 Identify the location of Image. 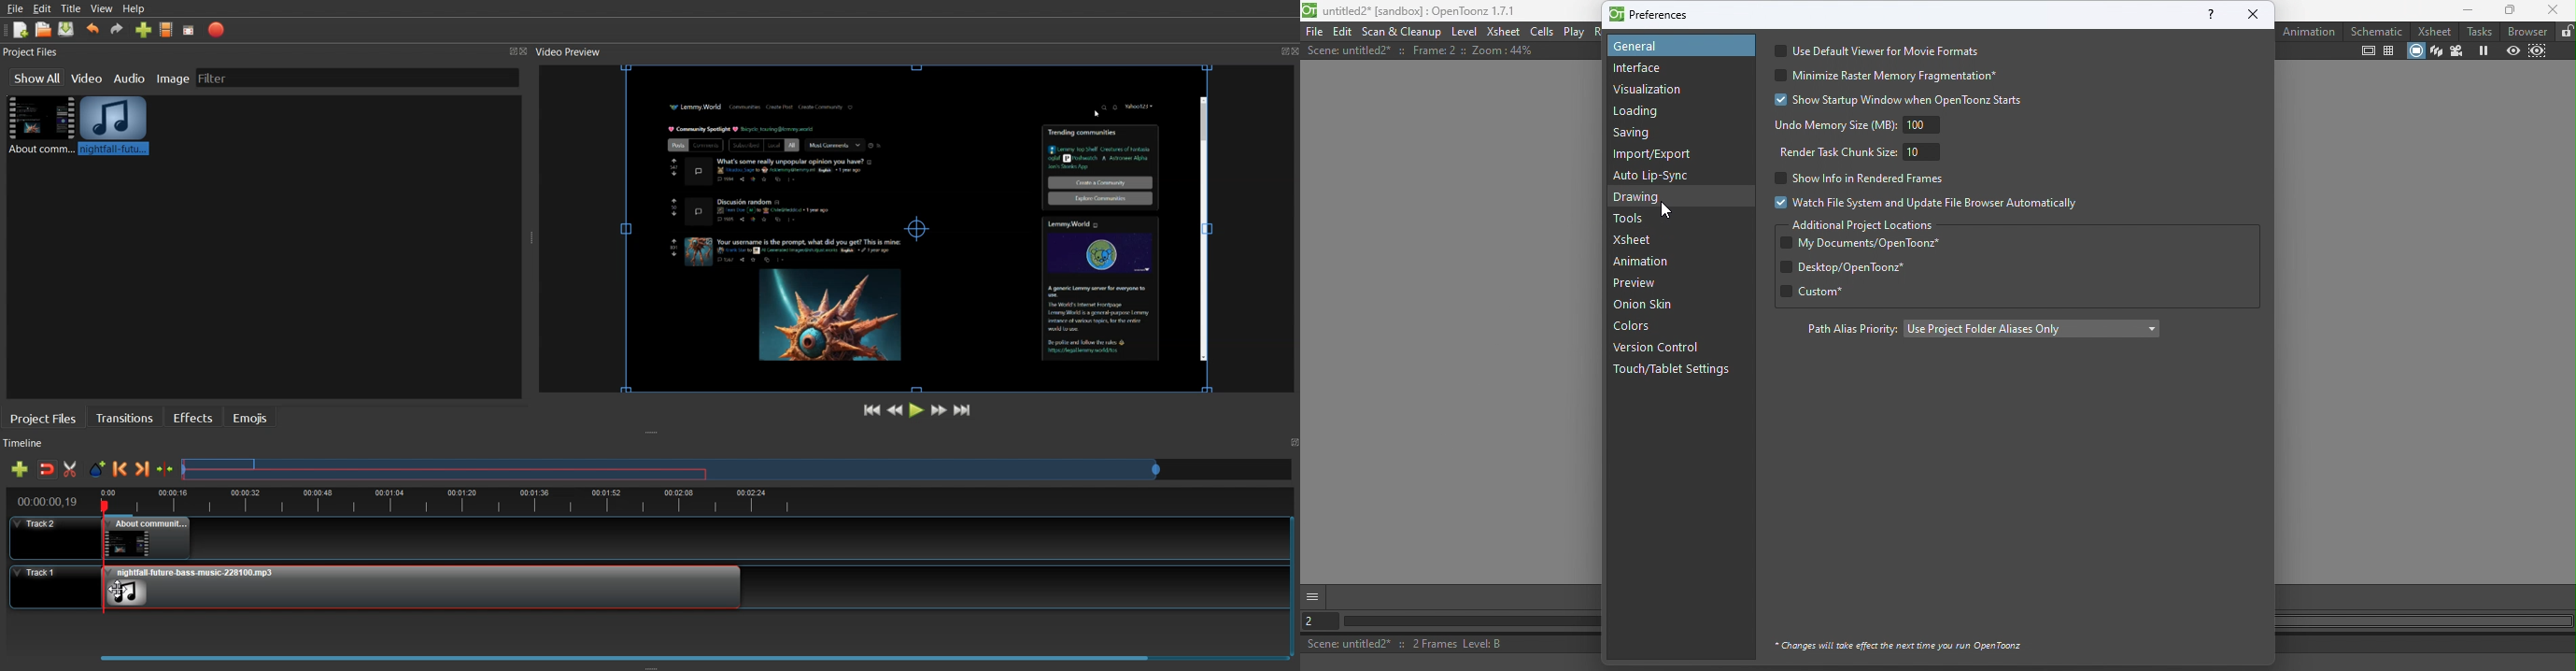
(173, 77).